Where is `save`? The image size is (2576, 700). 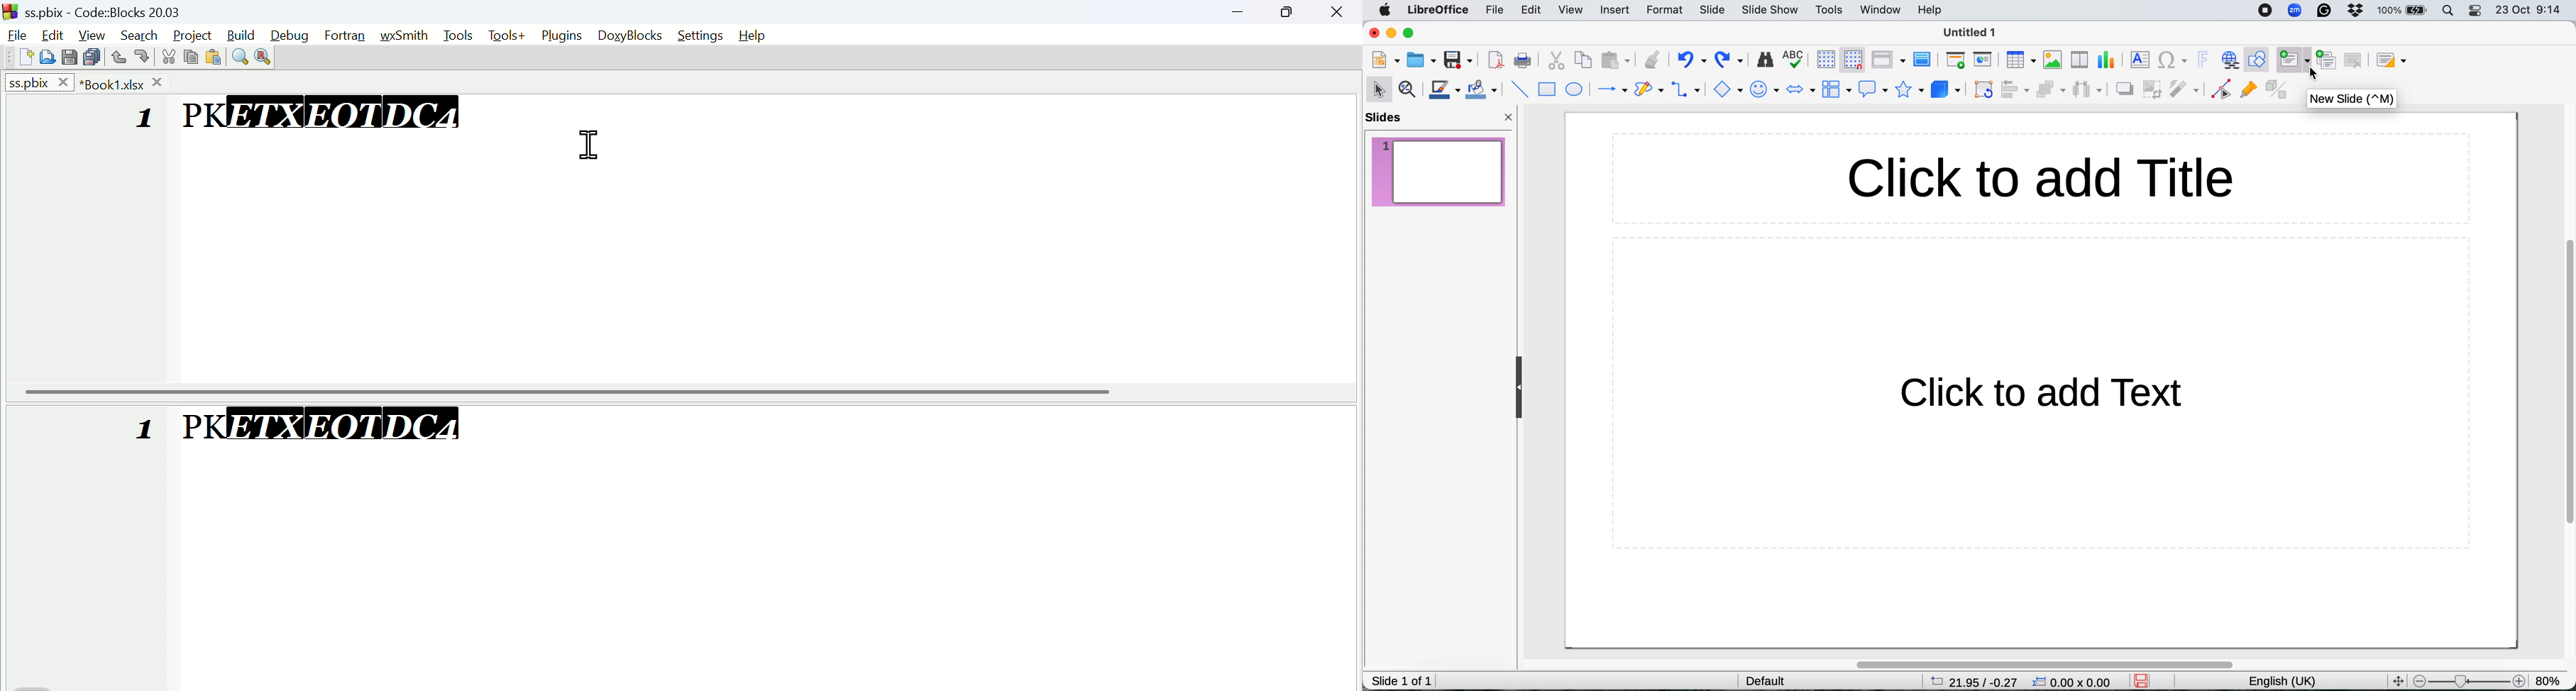
save is located at coordinates (1457, 60).